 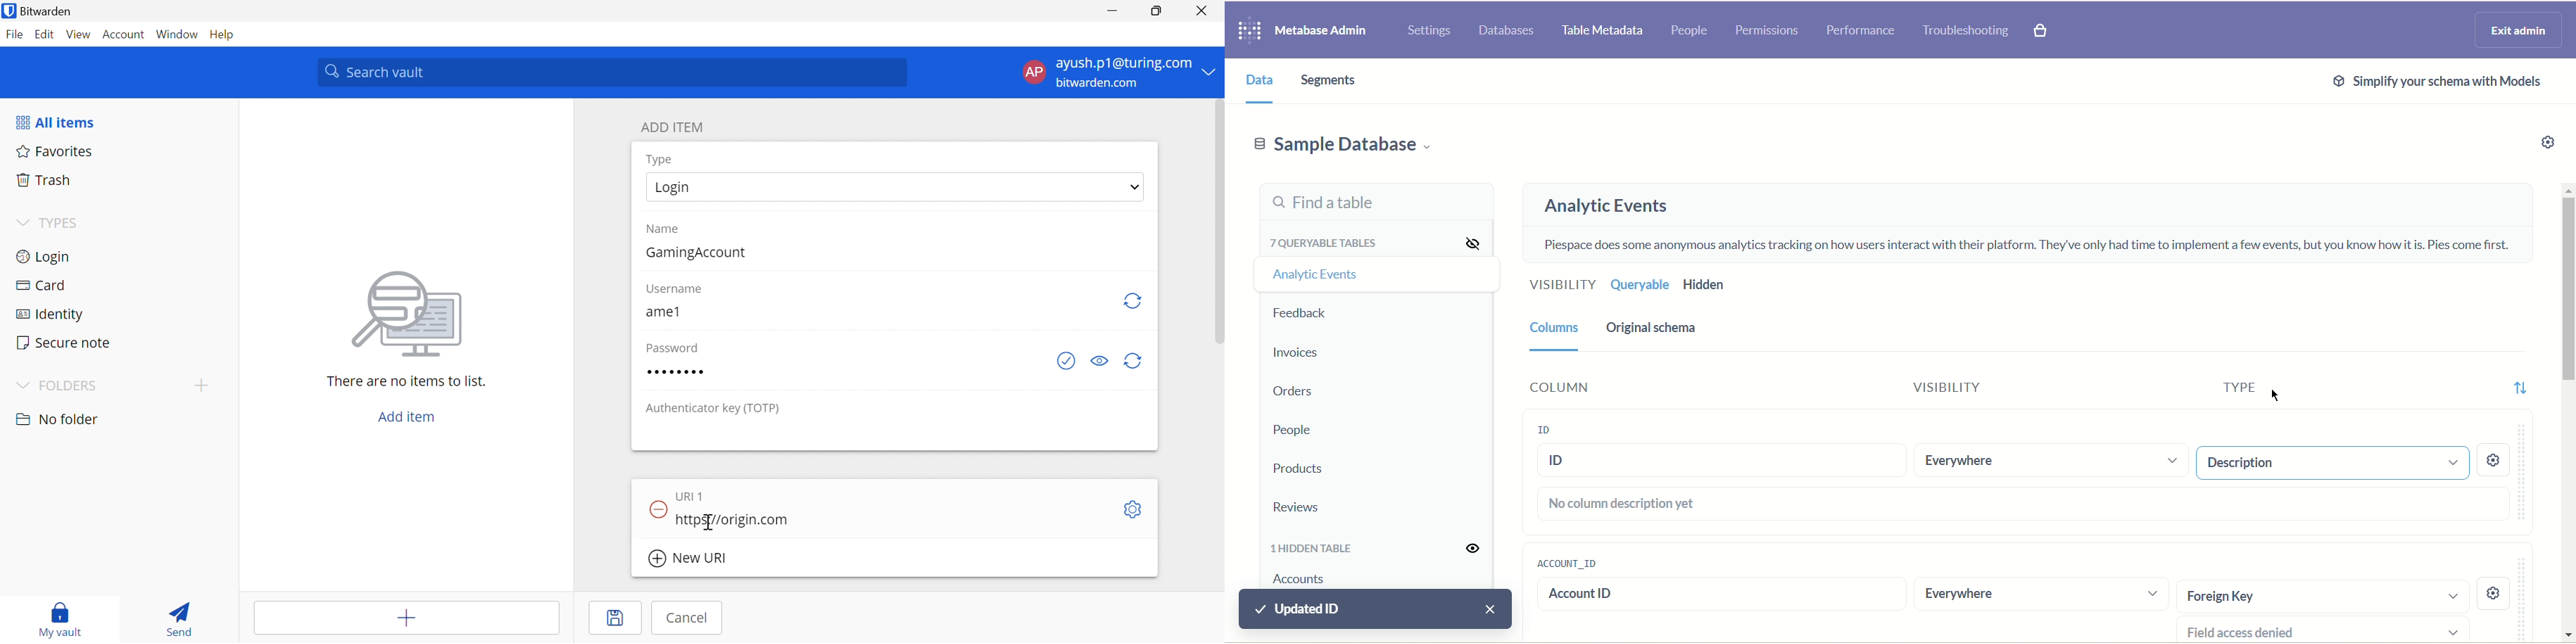 I want to click on No folder, so click(x=59, y=419).